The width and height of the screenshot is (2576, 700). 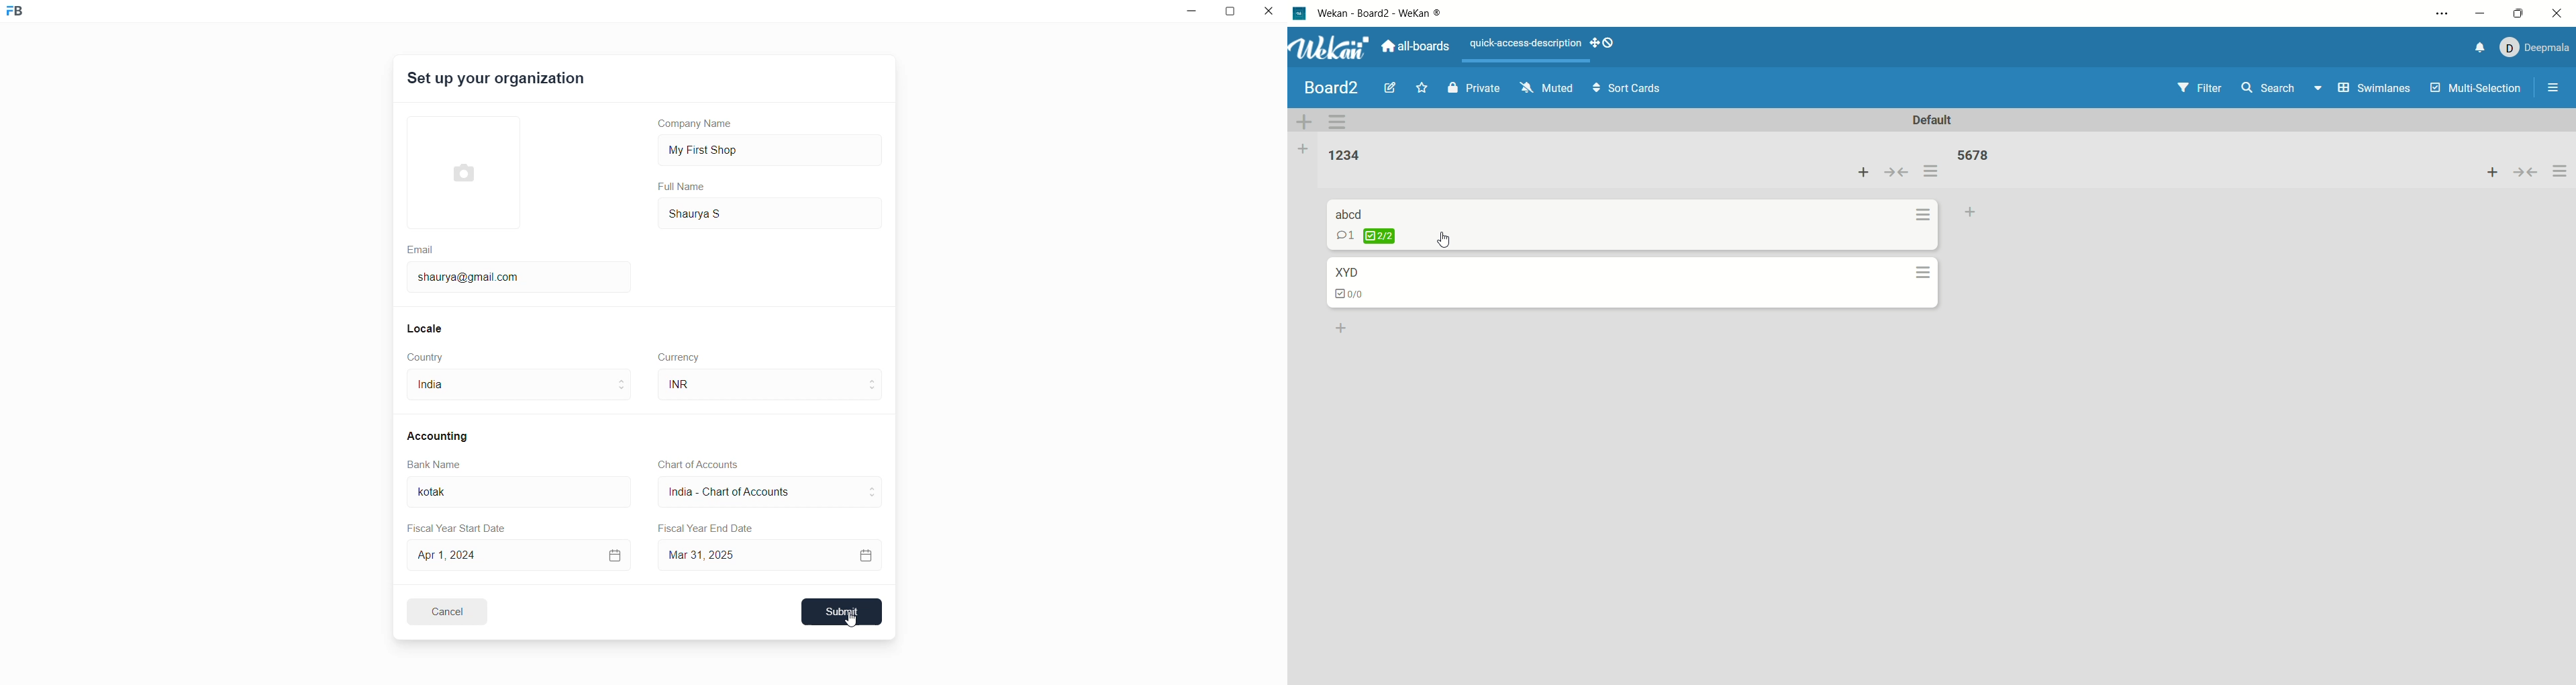 I want to click on Company Name, so click(x=700, y=126).